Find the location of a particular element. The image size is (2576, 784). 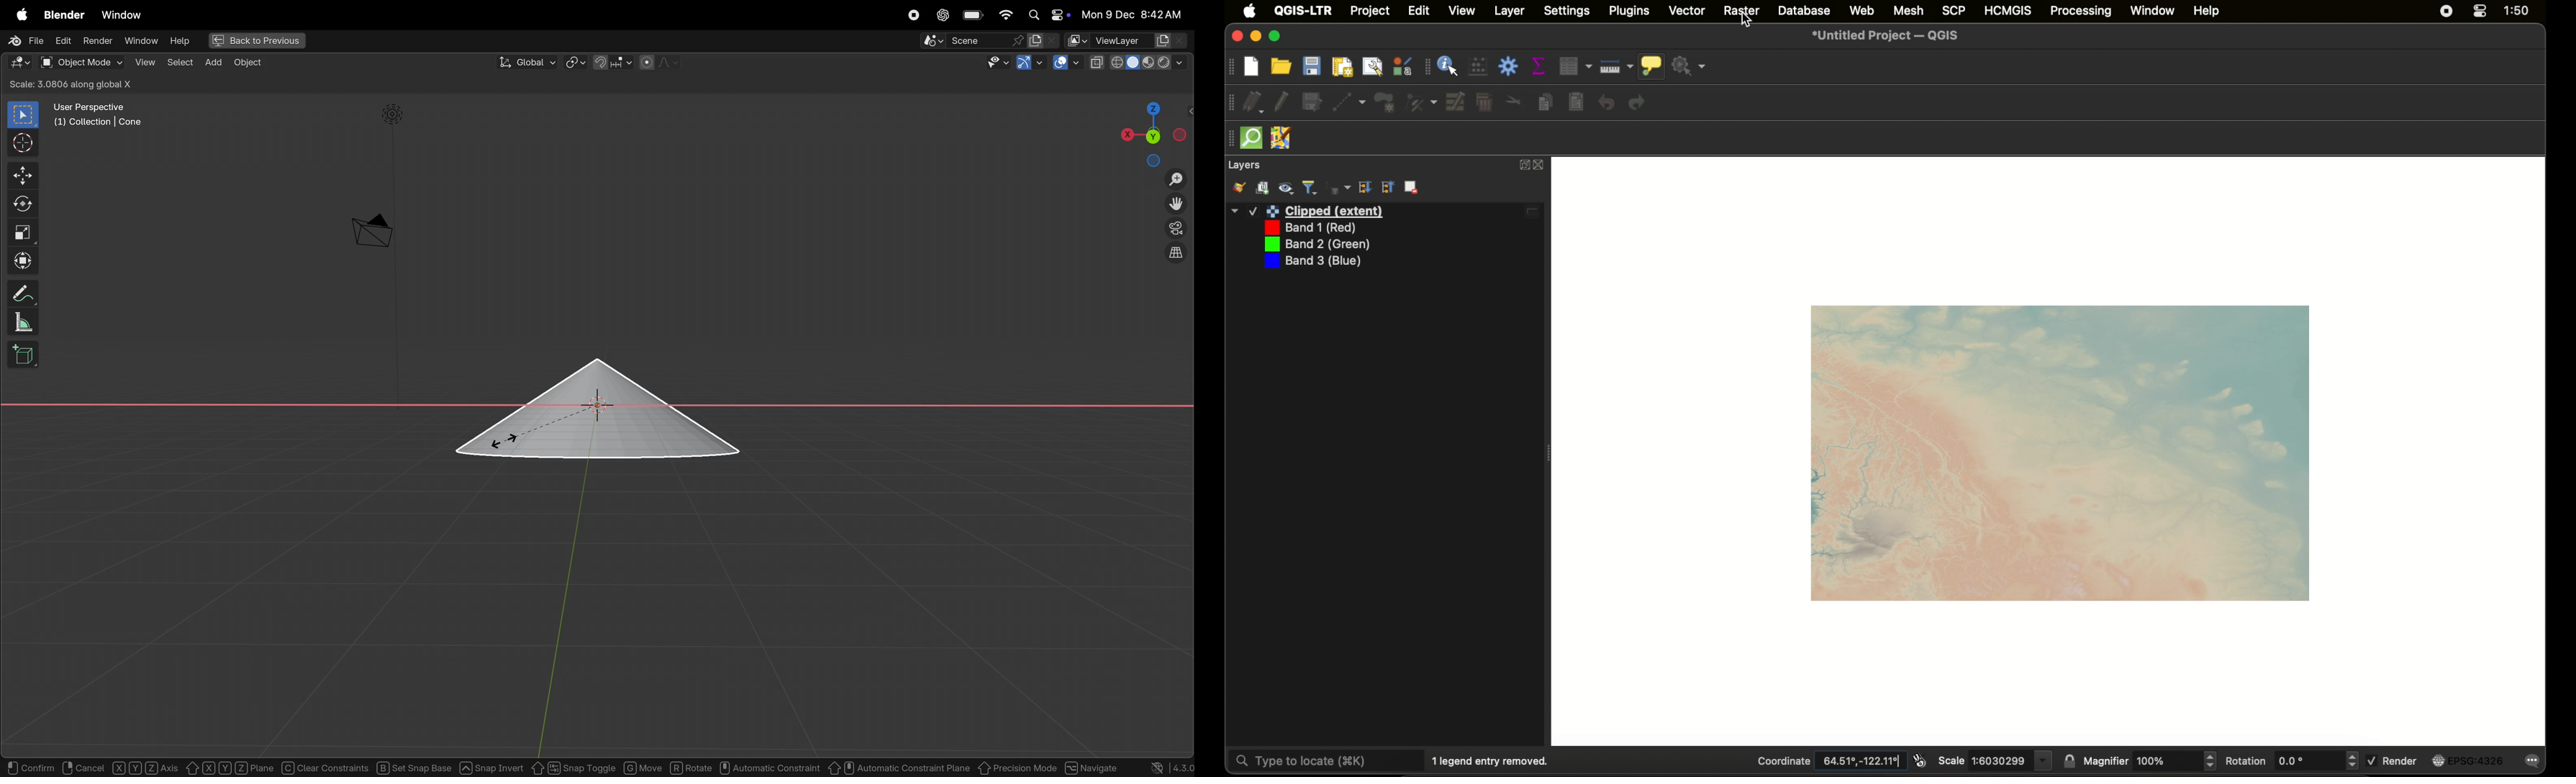

chatgpt is located at coordinates (943, 15).